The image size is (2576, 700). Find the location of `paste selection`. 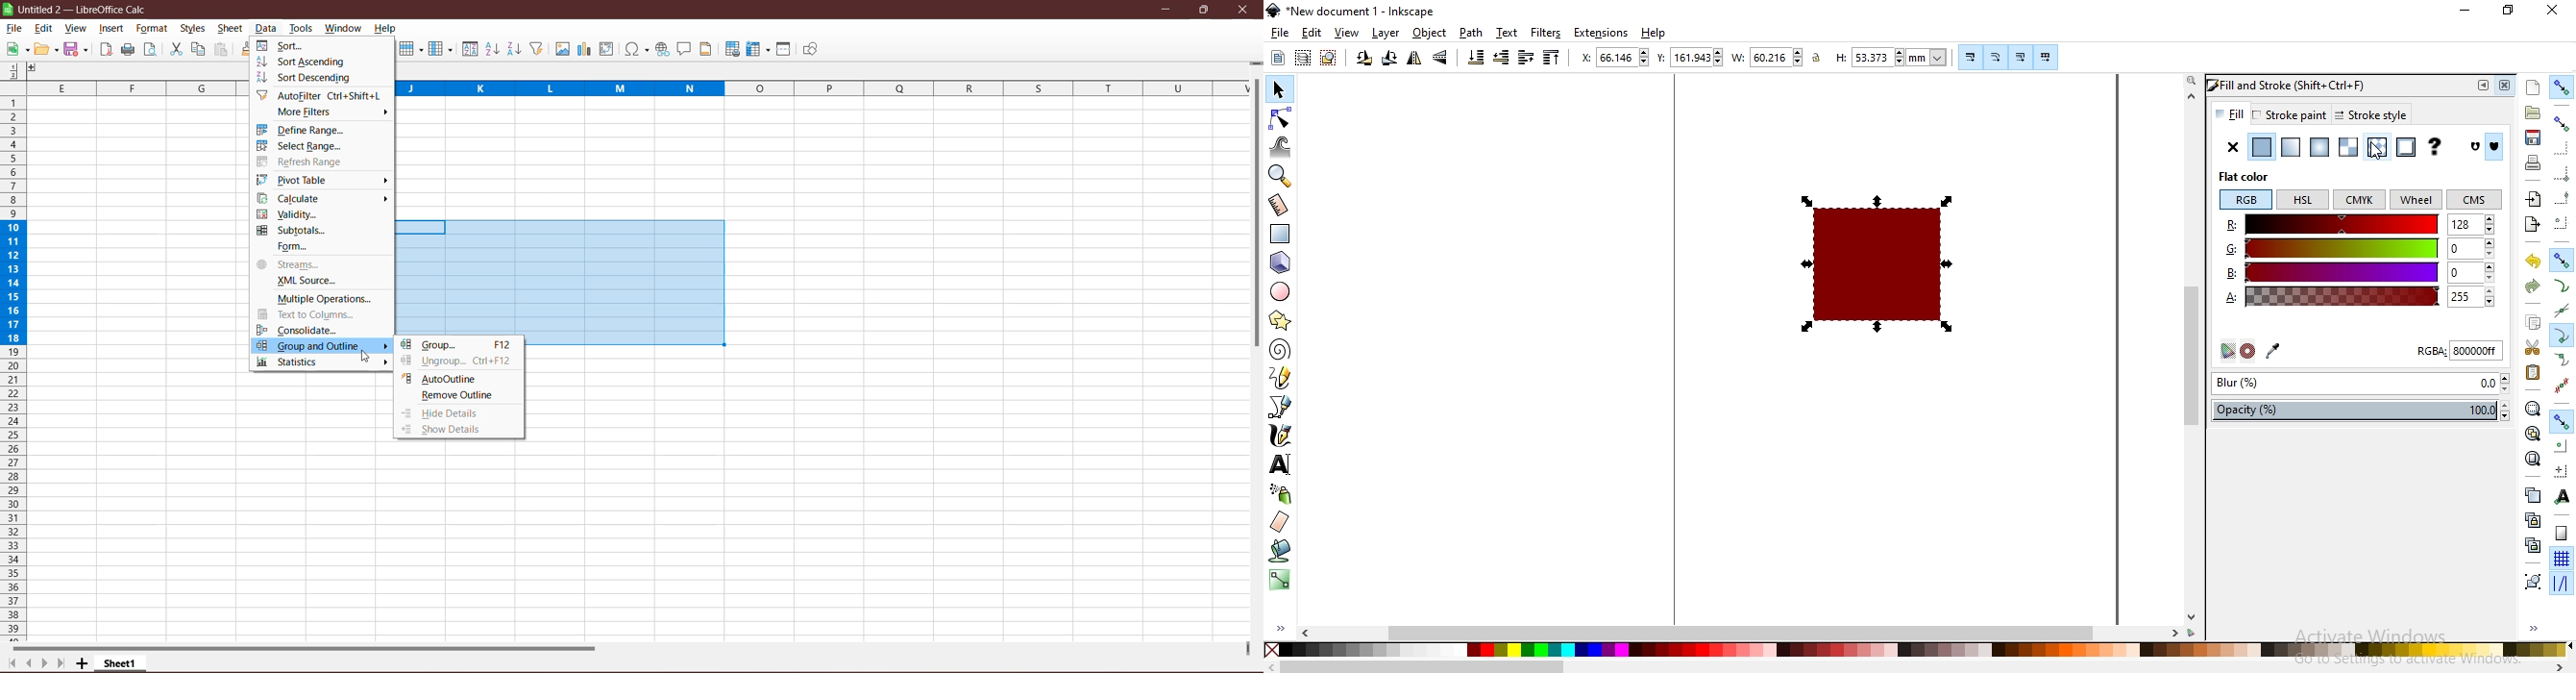

paste selection is located at coordinates (2533, 373).